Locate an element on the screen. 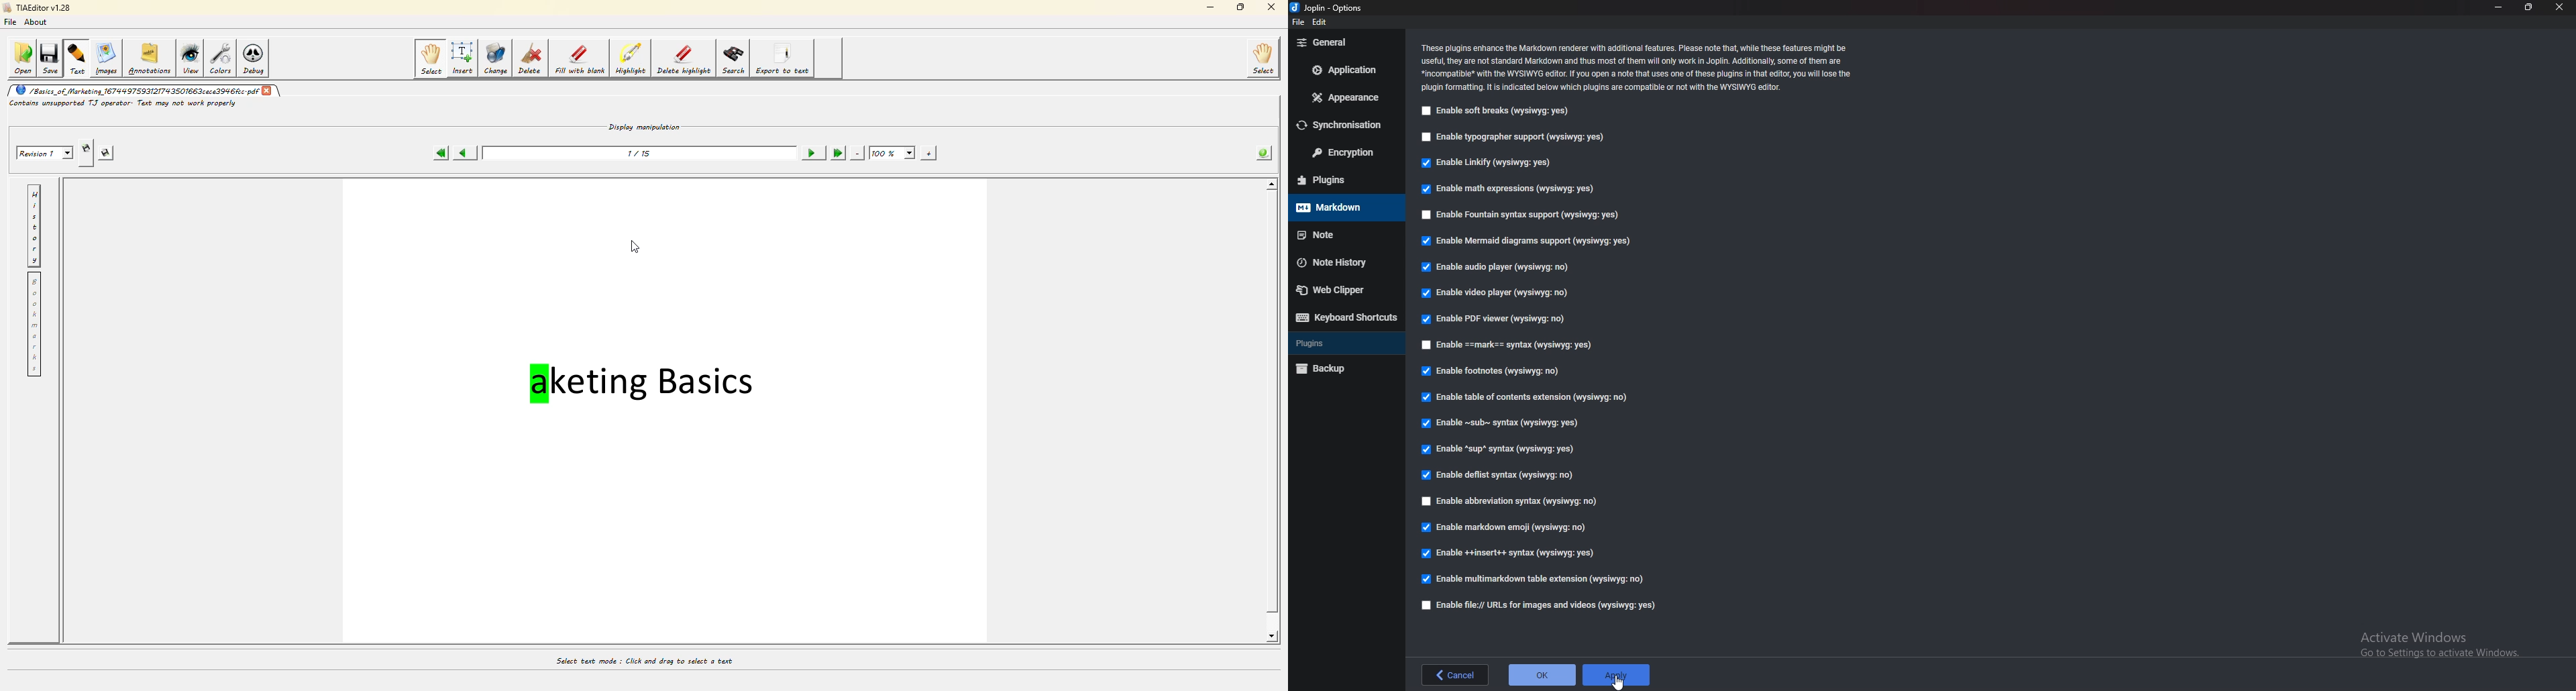 Image resolution: width=2576 pixels, height=700 pixels. enable sup syntax is located at coordinates (1499, 451).